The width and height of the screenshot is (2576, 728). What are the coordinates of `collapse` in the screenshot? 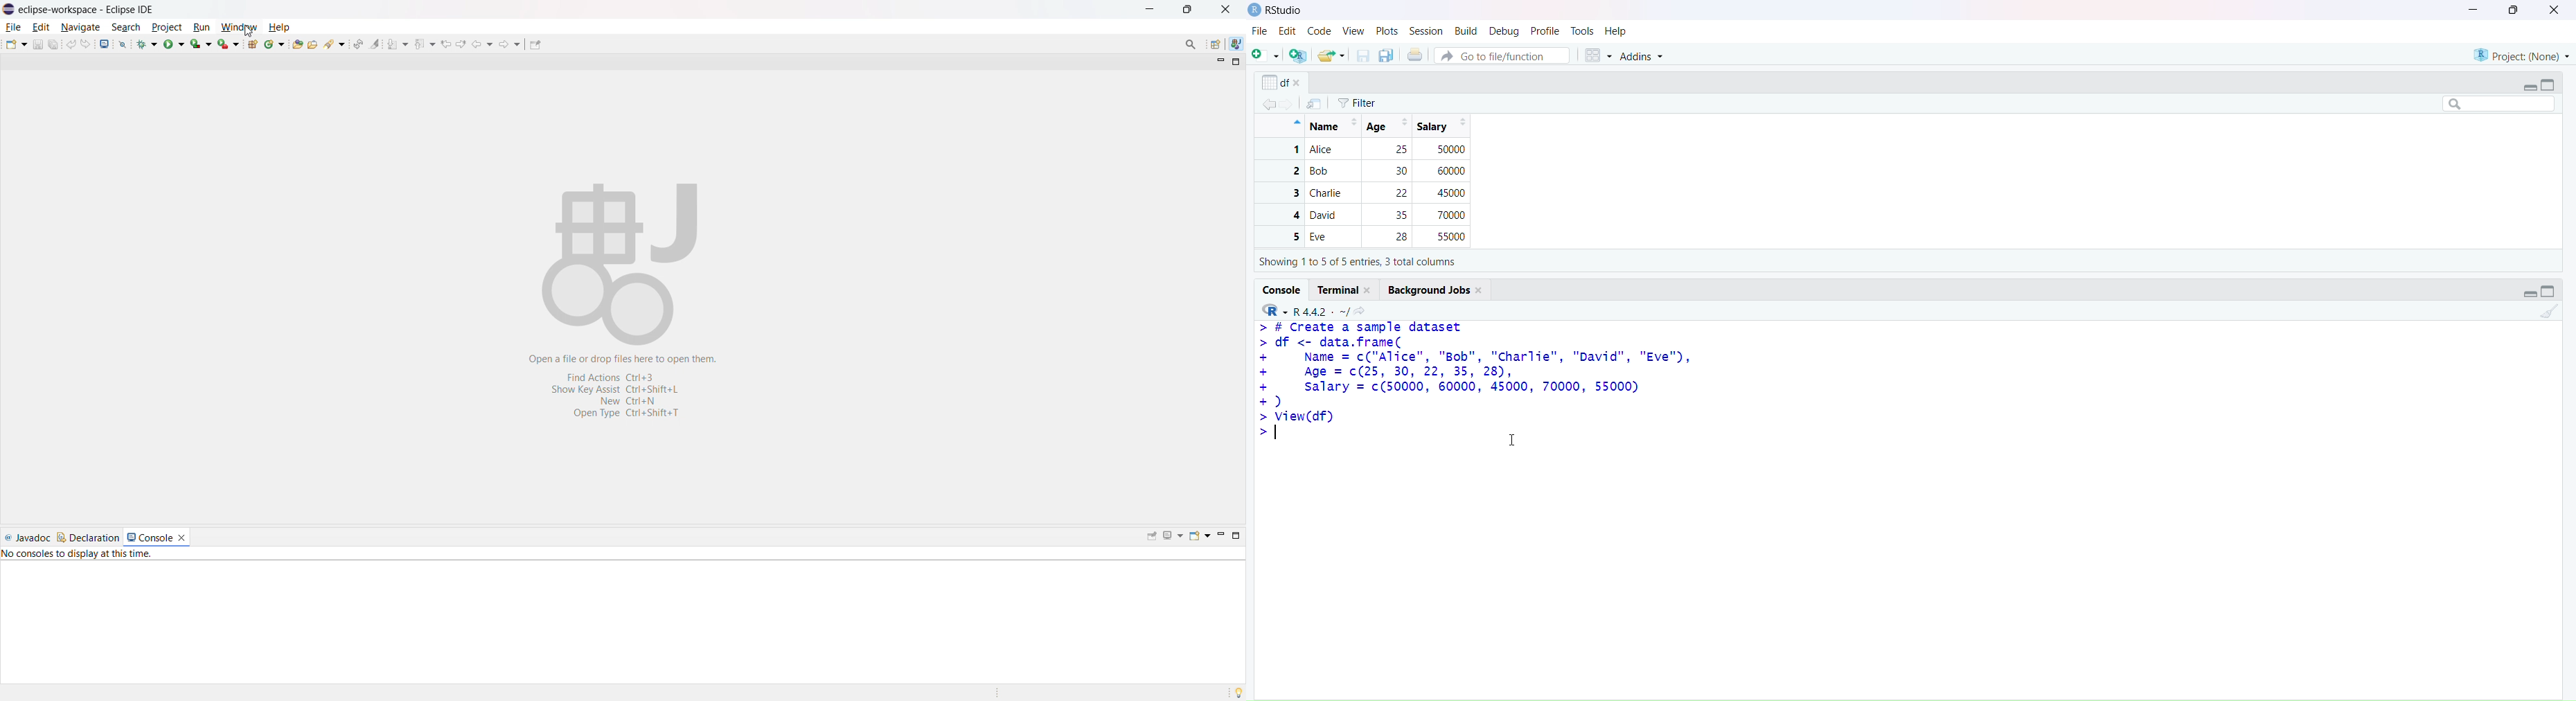 It's located at (2553, 85).